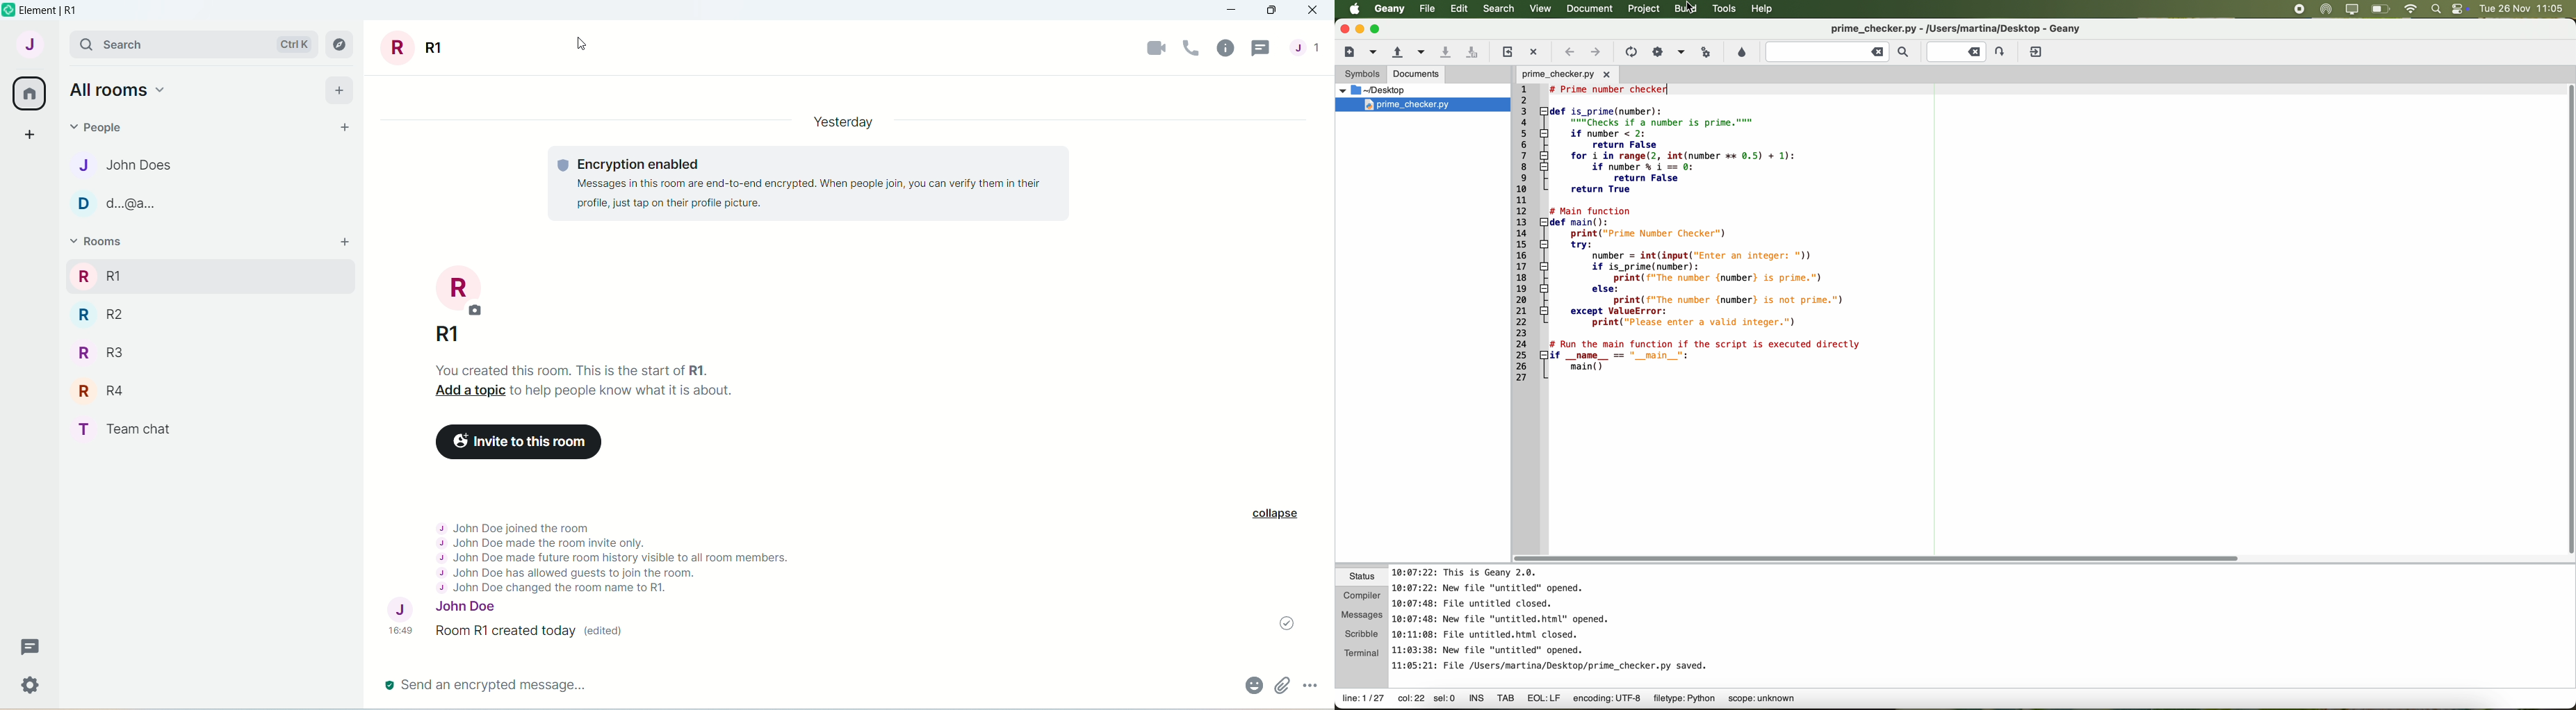  I want to click on people, so click(1309, 48).